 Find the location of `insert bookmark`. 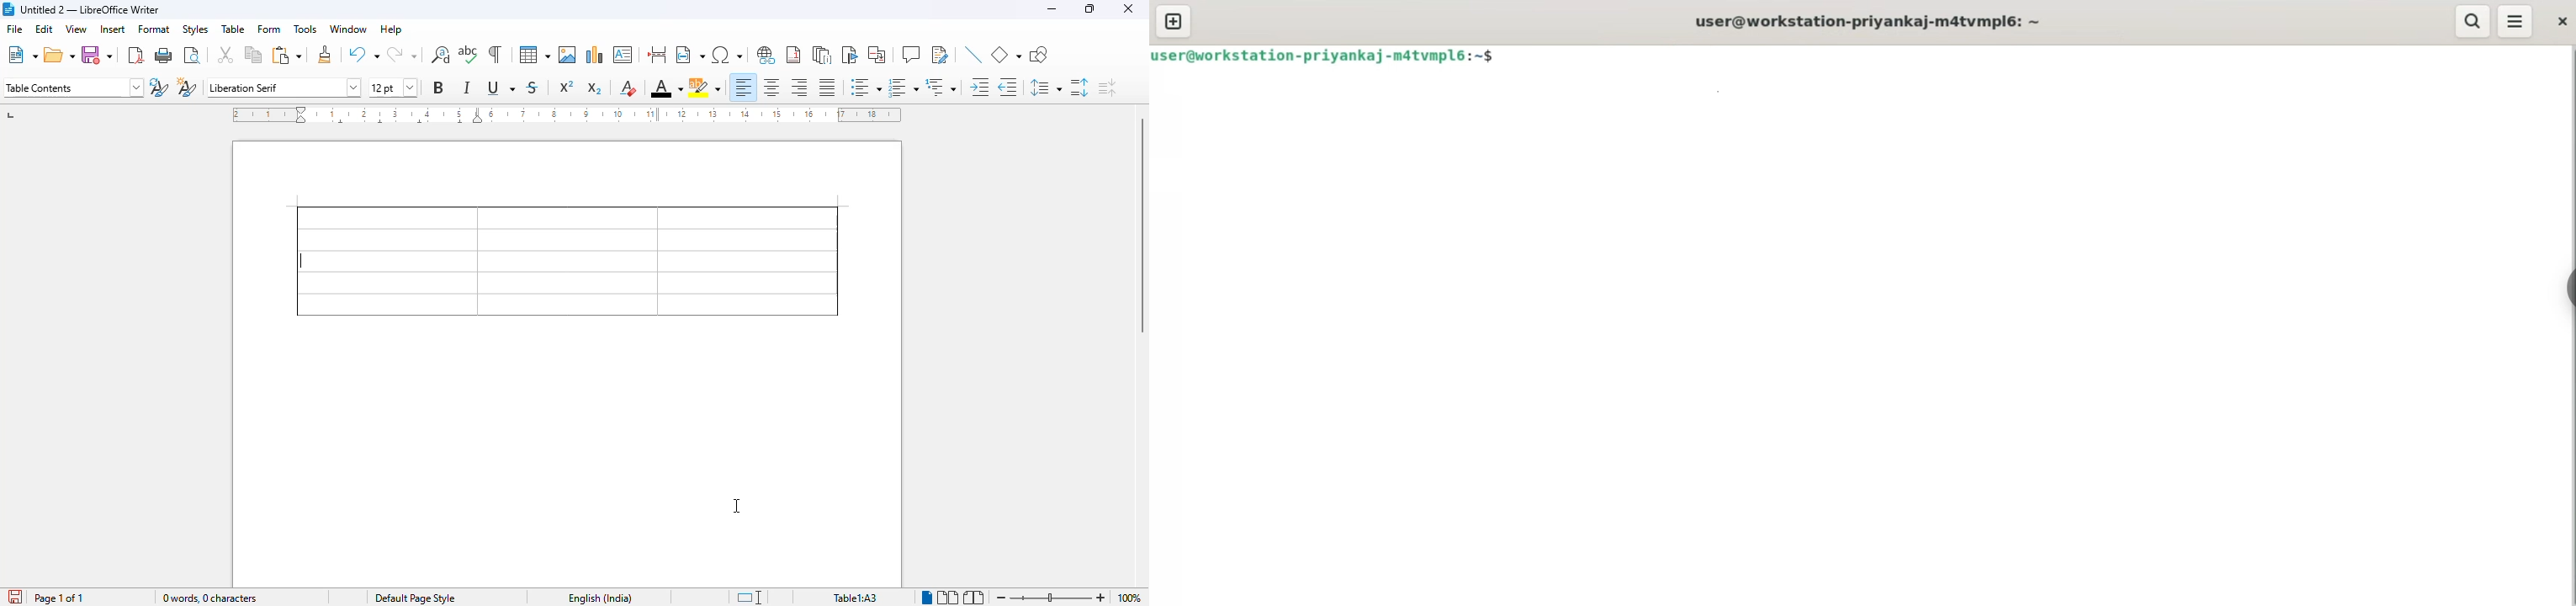

insert bookmark is located at coordinates (848, 55).